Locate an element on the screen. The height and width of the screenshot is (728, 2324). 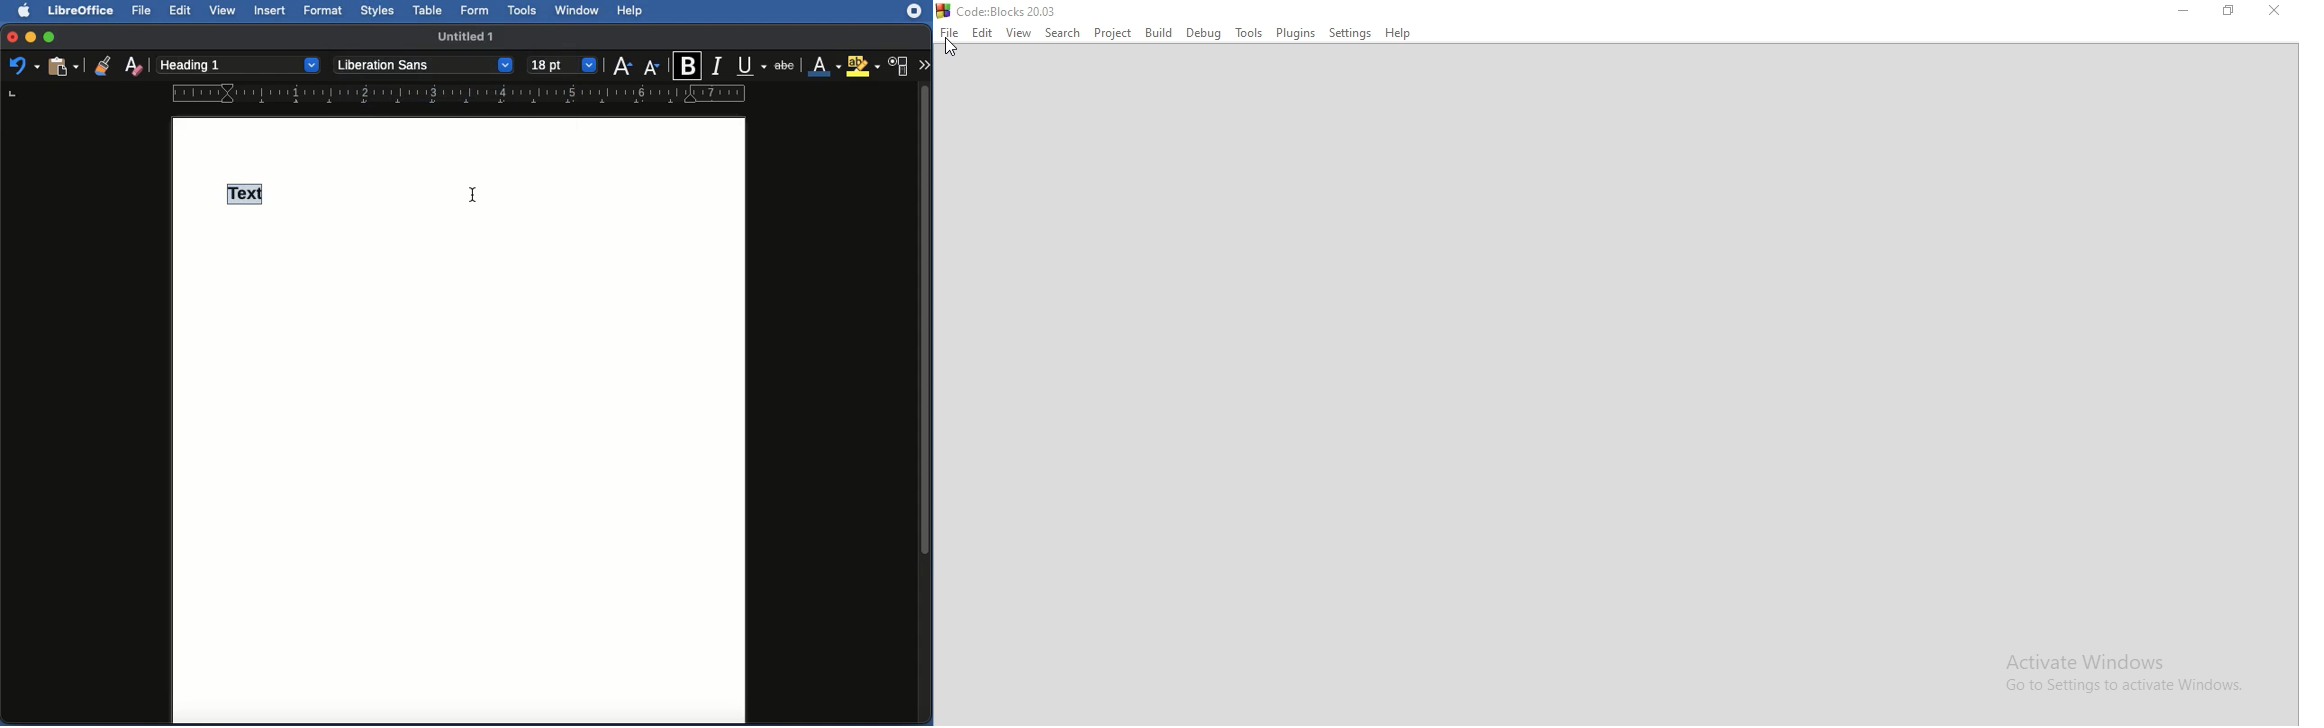
Character is located at coordinates (899, 67).